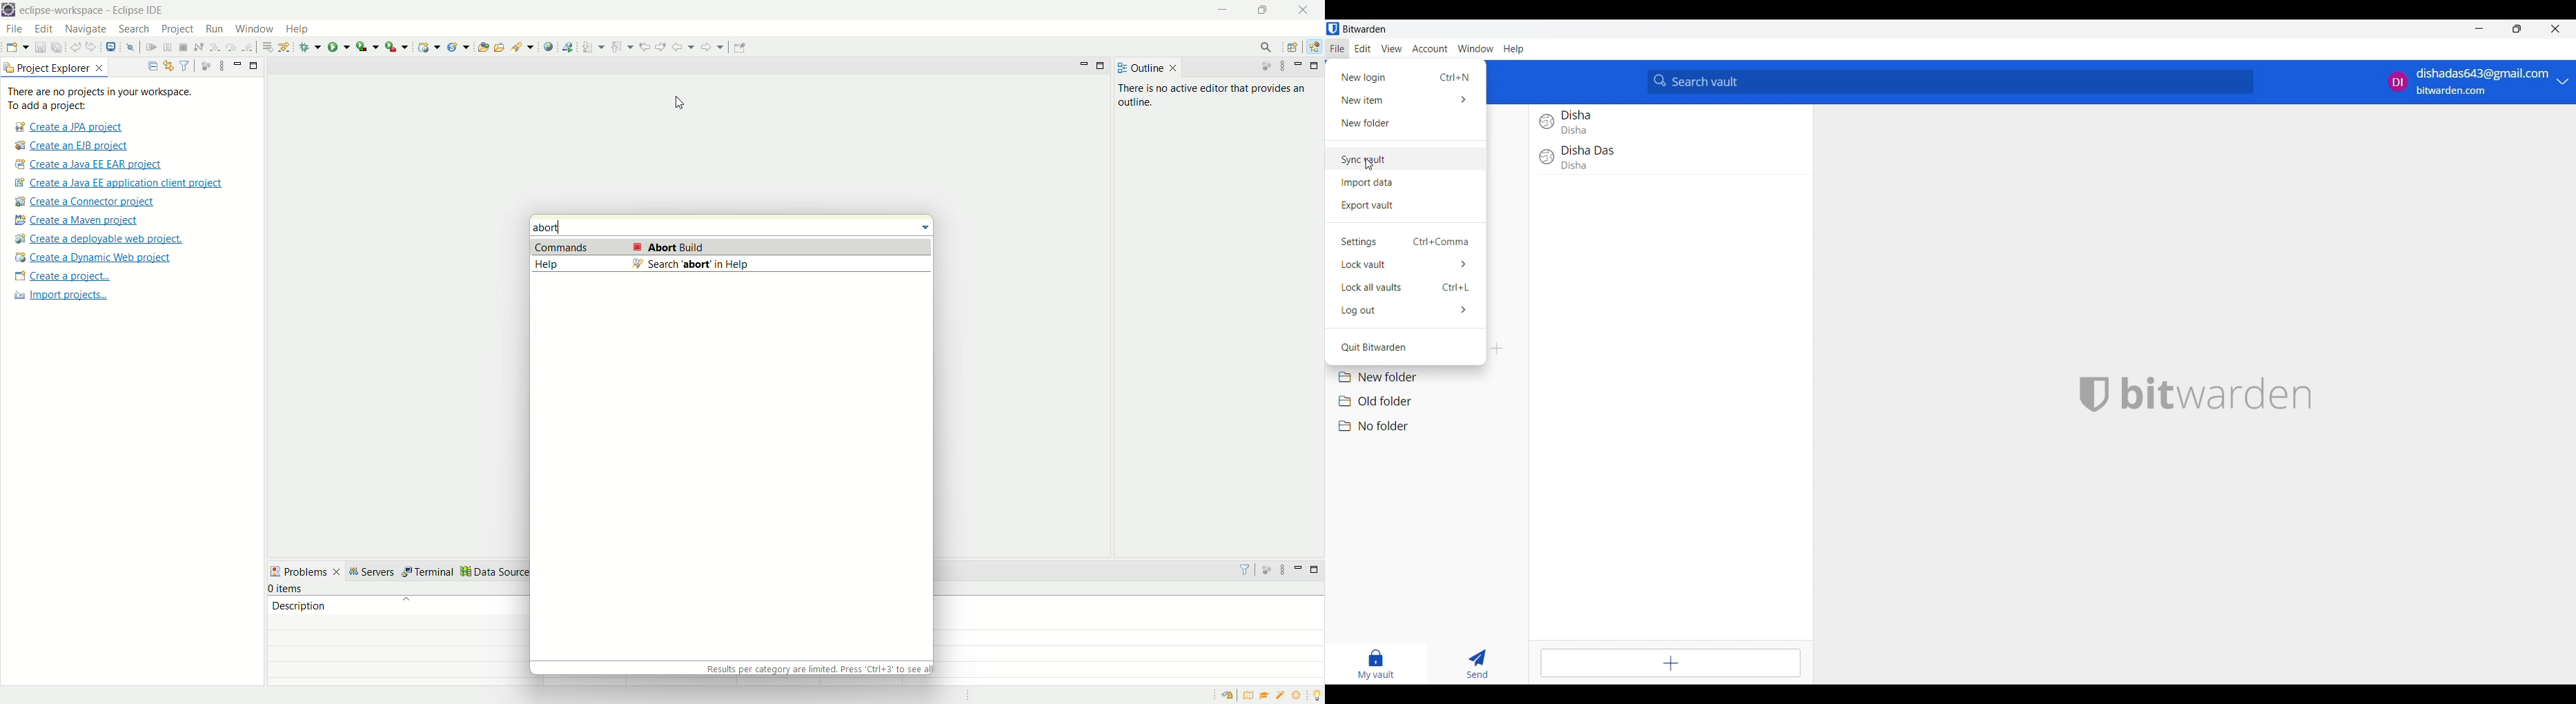 The width and height of the screenshot is (2576, 728). What do you see at coordinates (1666, 160) in the screenshot?
I see `login entry info ` at bounding box center [1666, 160].